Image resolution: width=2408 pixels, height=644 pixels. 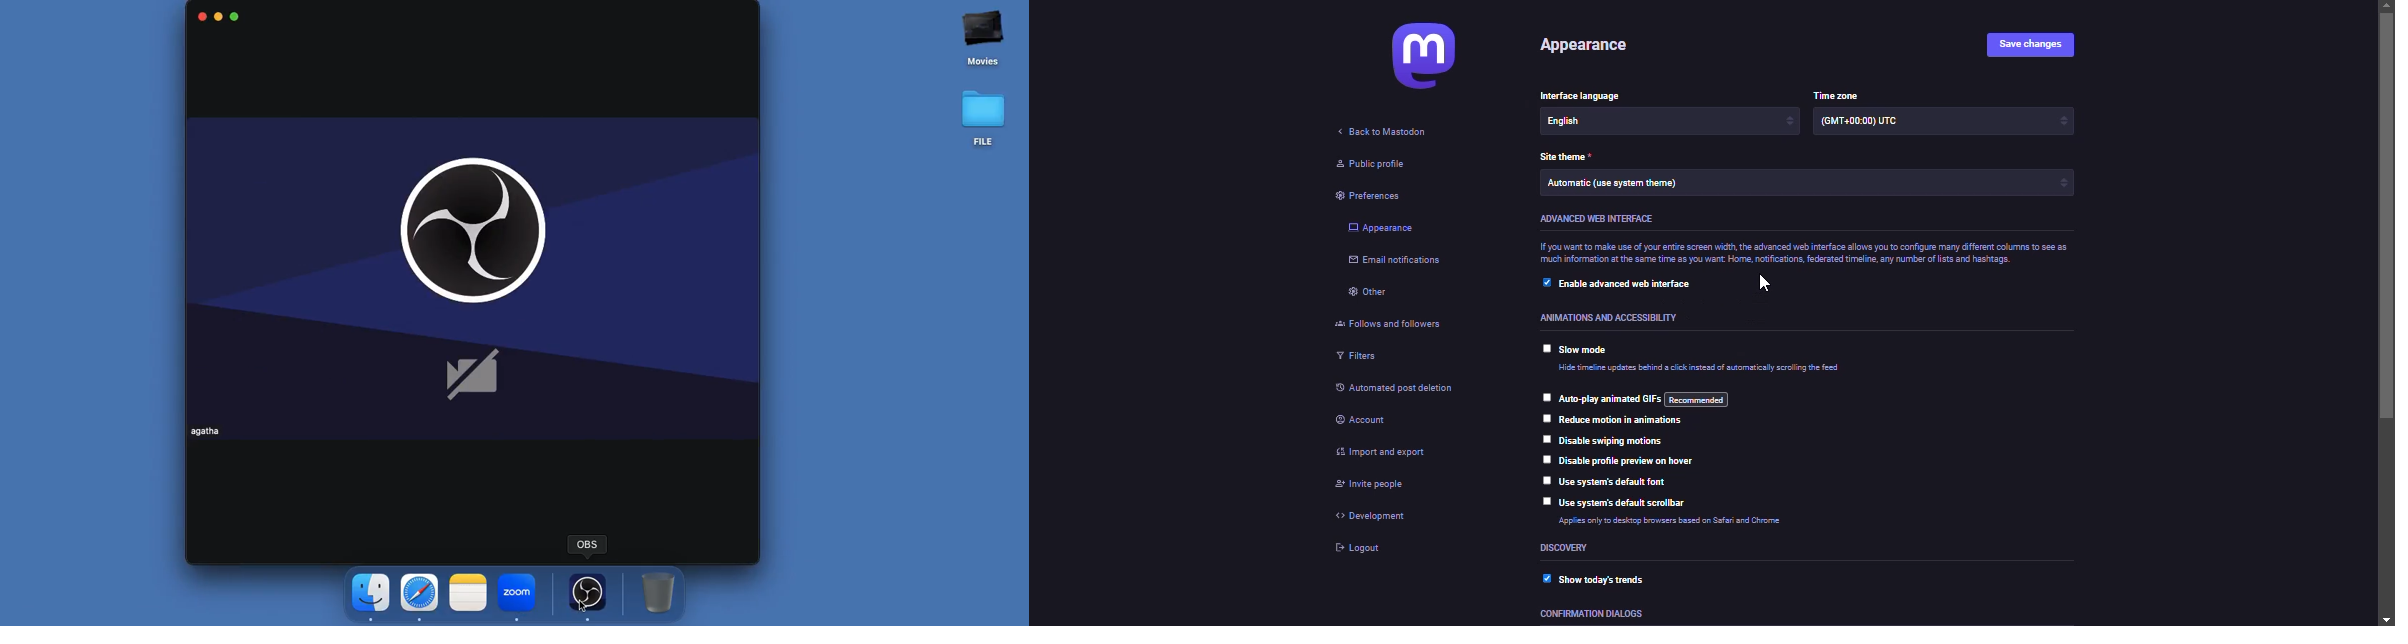 What do you see at coordinates (1370, 195) in the screenshot?
I see `preferences` at bounding box center [1370, 195].